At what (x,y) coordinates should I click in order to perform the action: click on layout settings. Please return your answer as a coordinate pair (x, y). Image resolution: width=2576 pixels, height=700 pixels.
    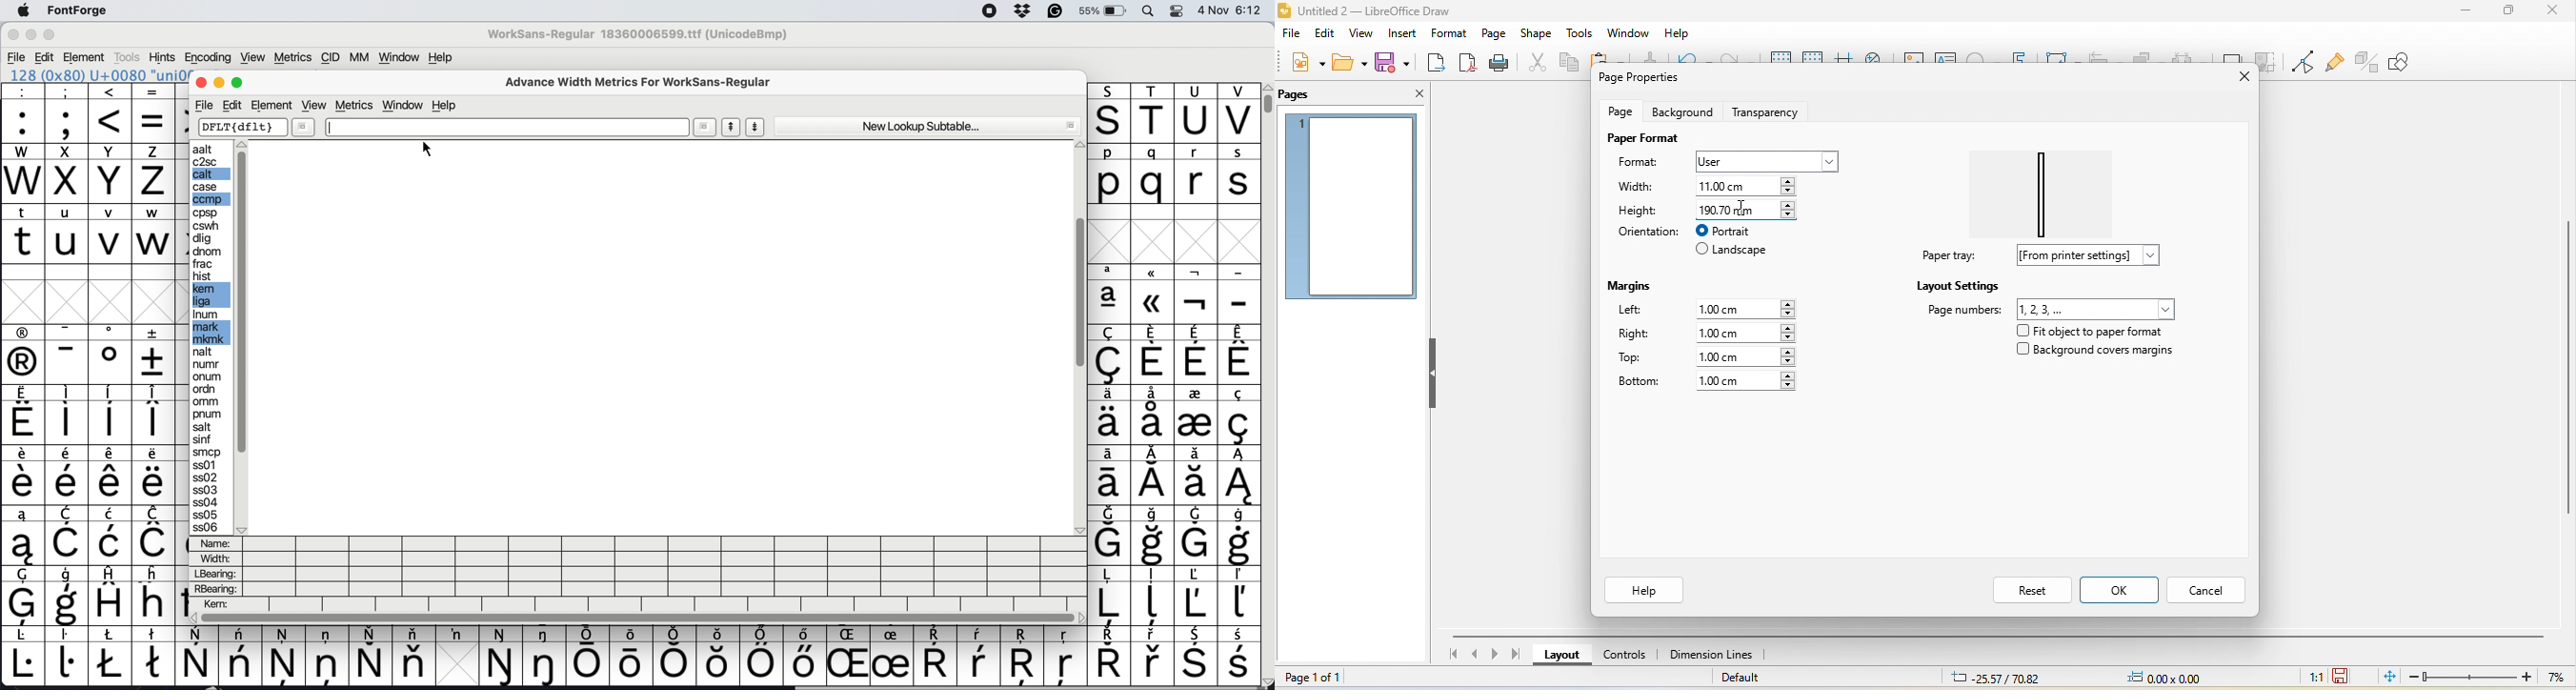
    Looking at the image, I should click on (1959, 285).